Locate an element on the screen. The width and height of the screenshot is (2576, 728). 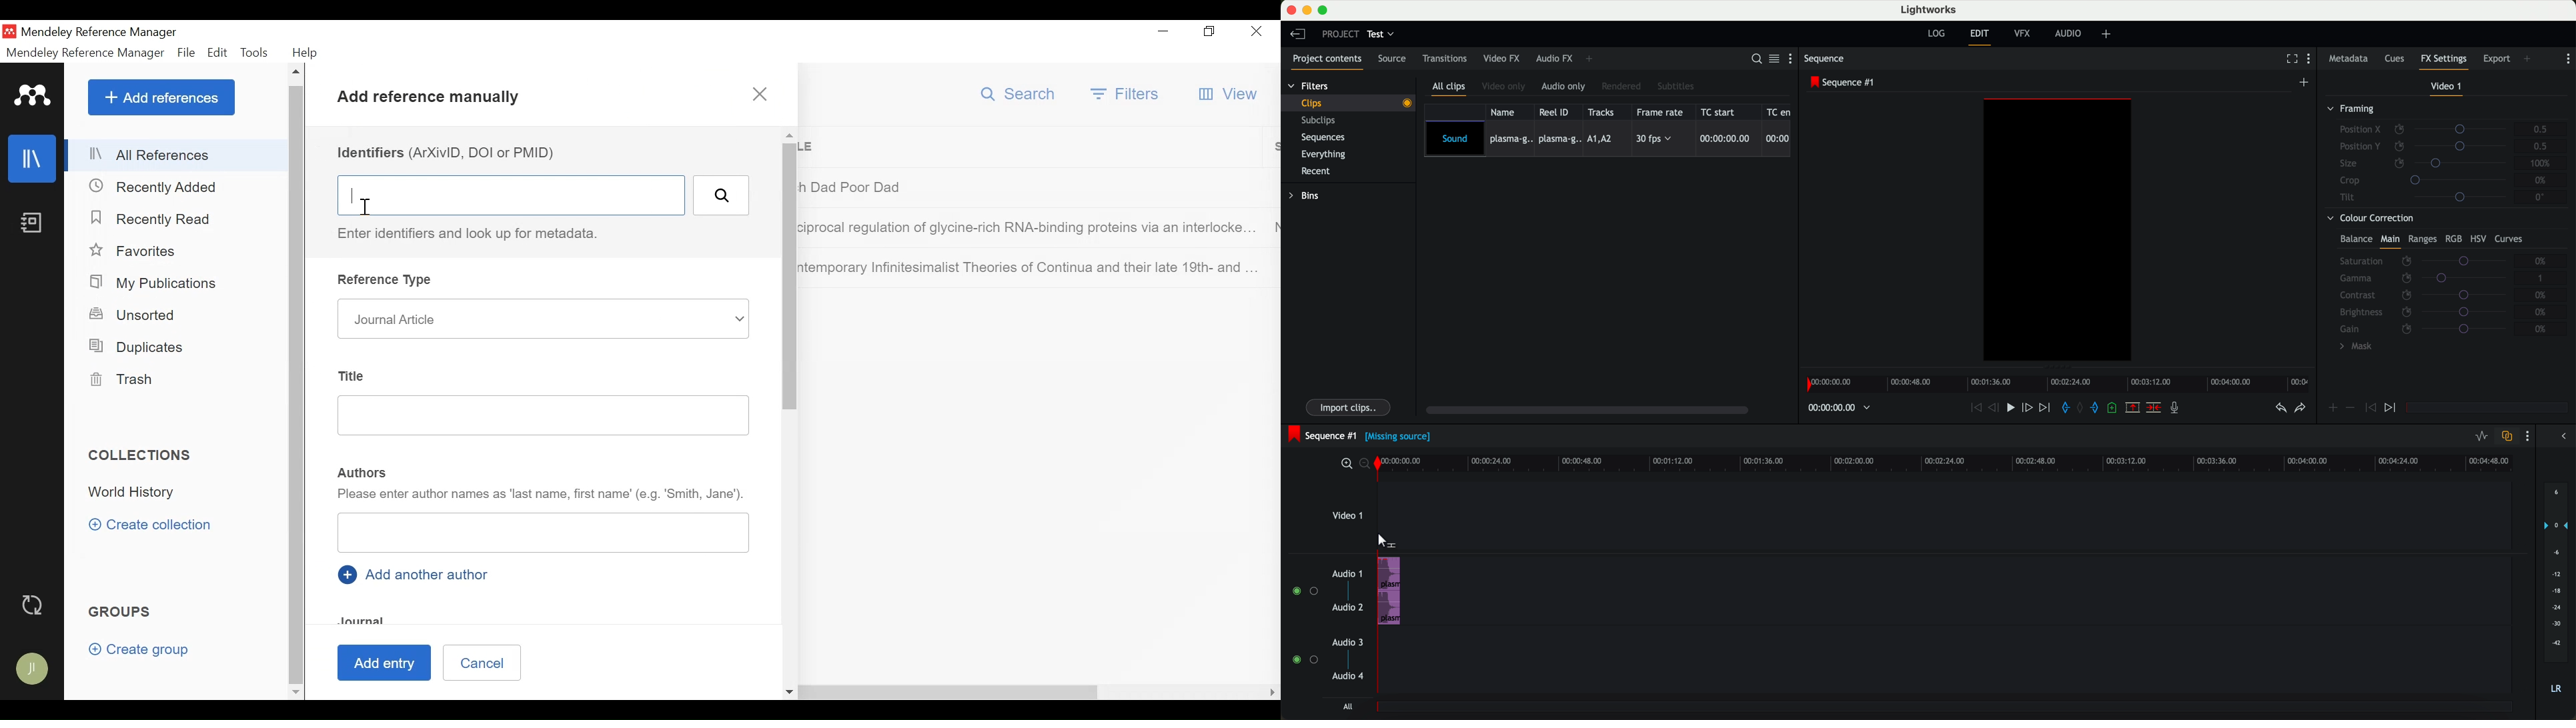
remove the marked section is located at coordinates (2133, 408).